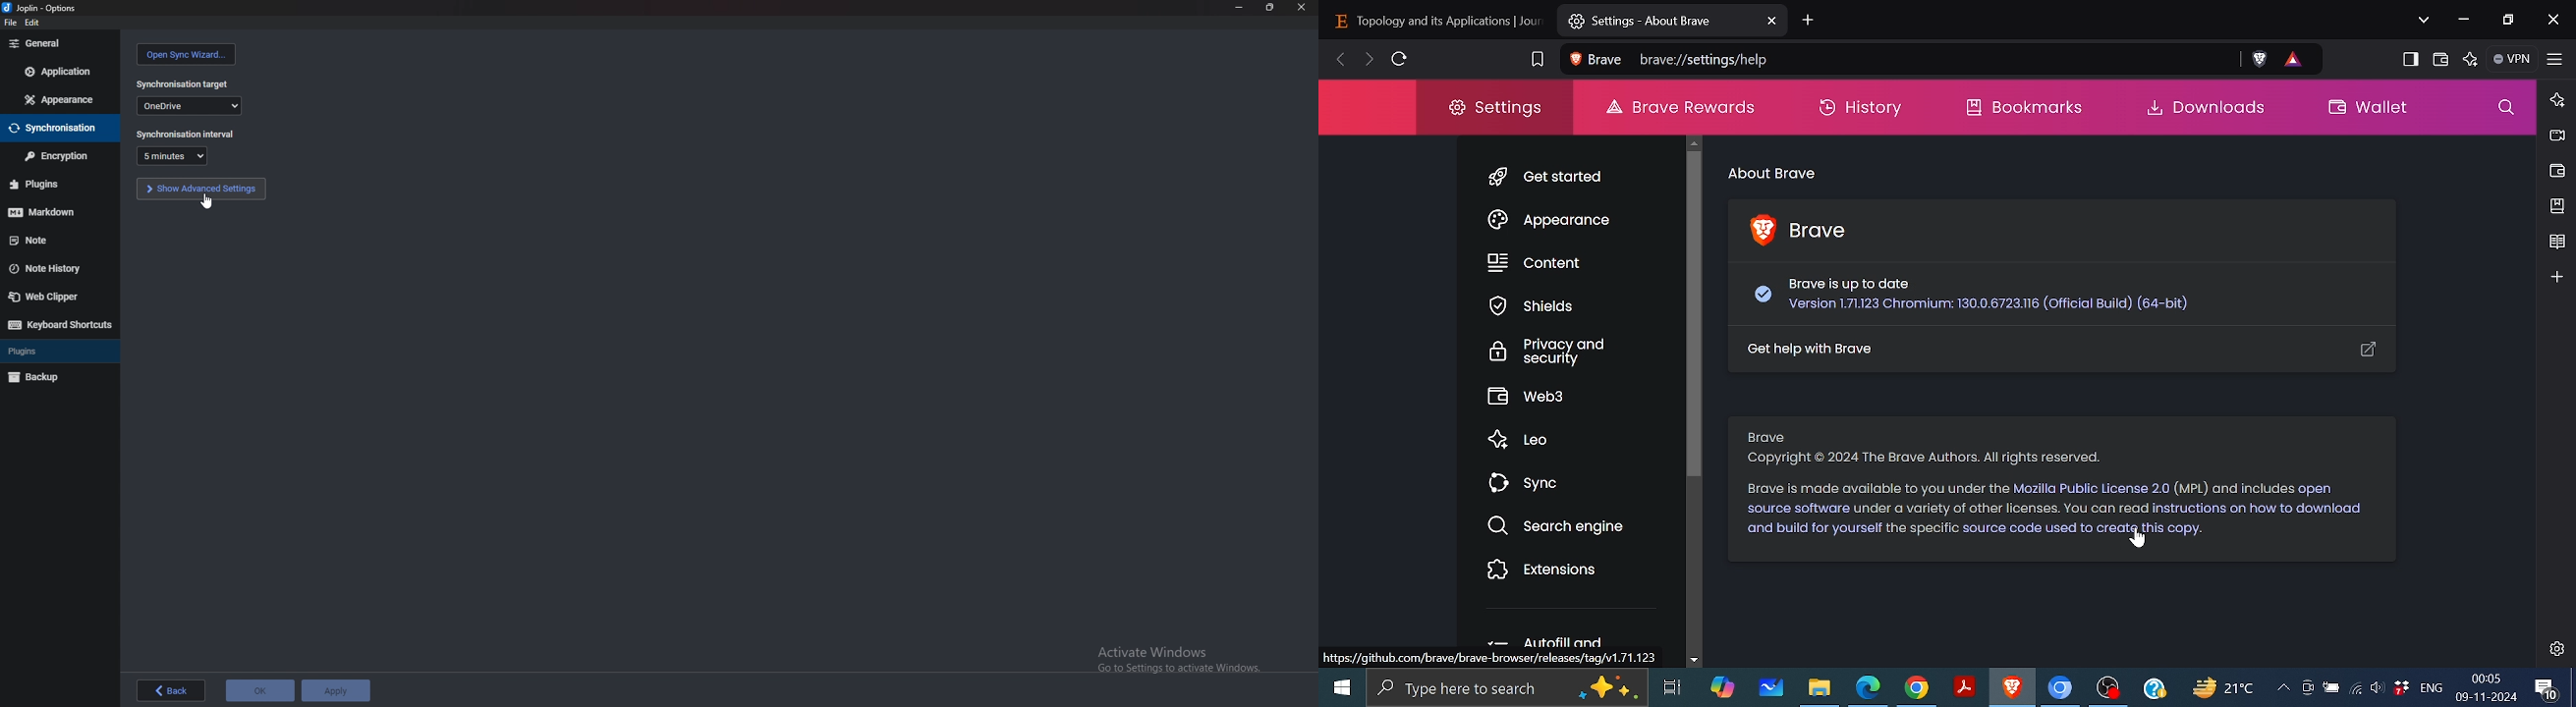 The image size is (2576, 728). I want to click on Task View, so click(1673, 685).